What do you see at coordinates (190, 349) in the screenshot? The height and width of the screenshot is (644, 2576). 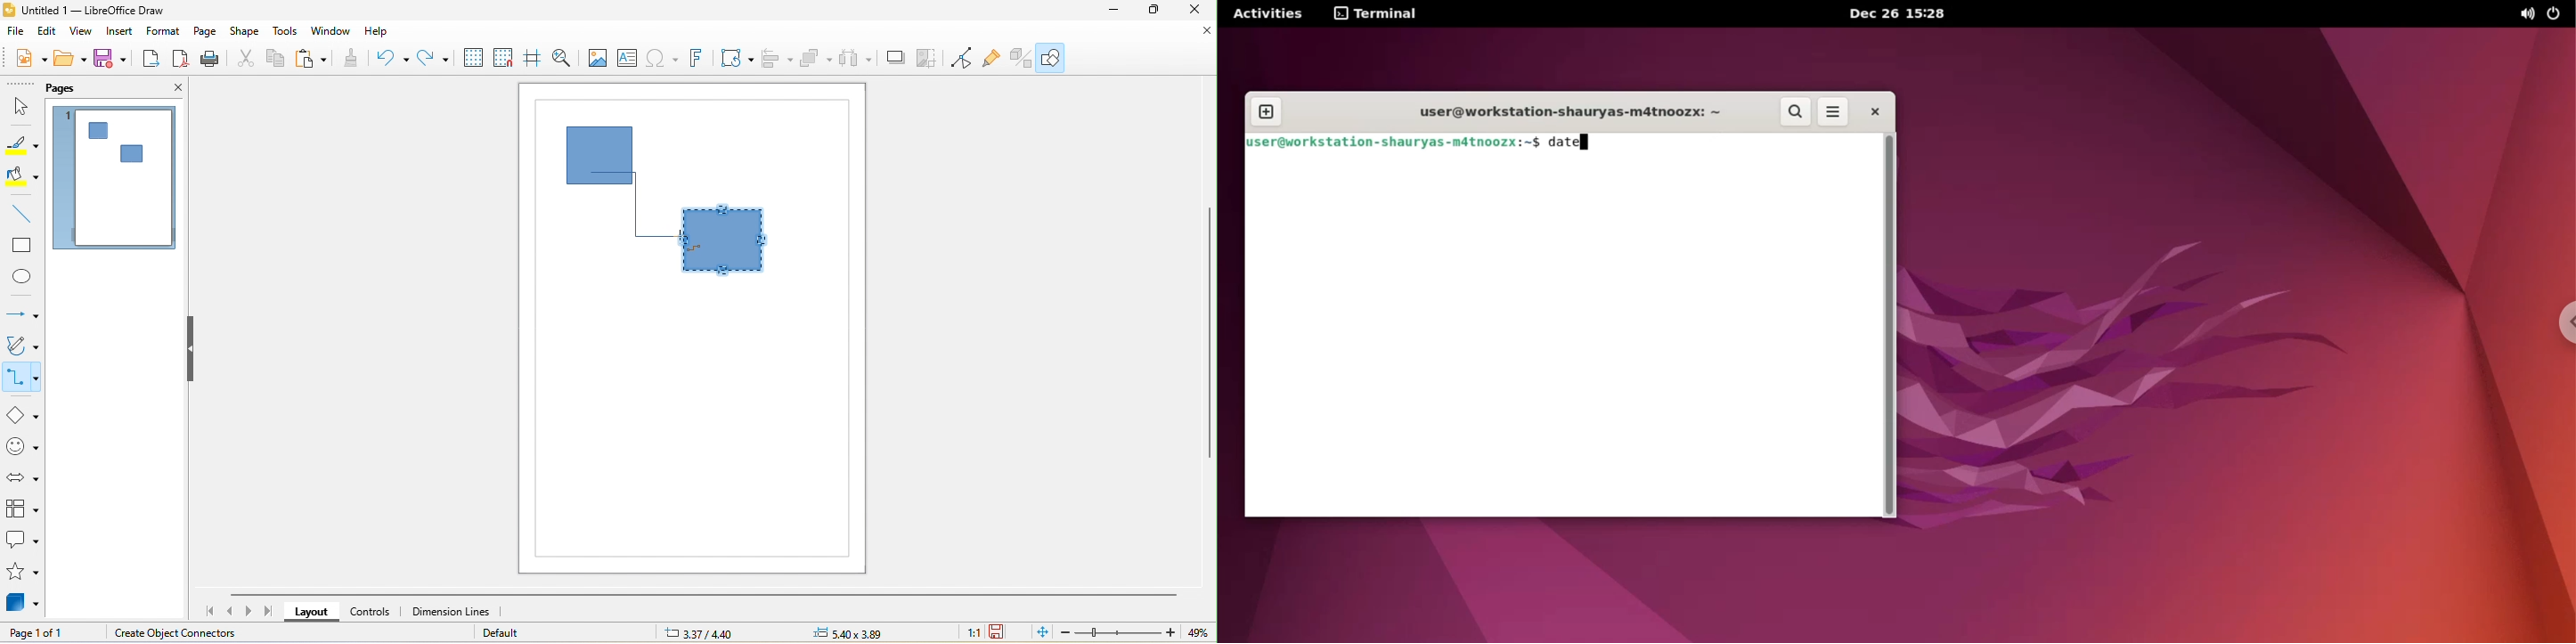 I see `hide` at bounding box center [190, 349].